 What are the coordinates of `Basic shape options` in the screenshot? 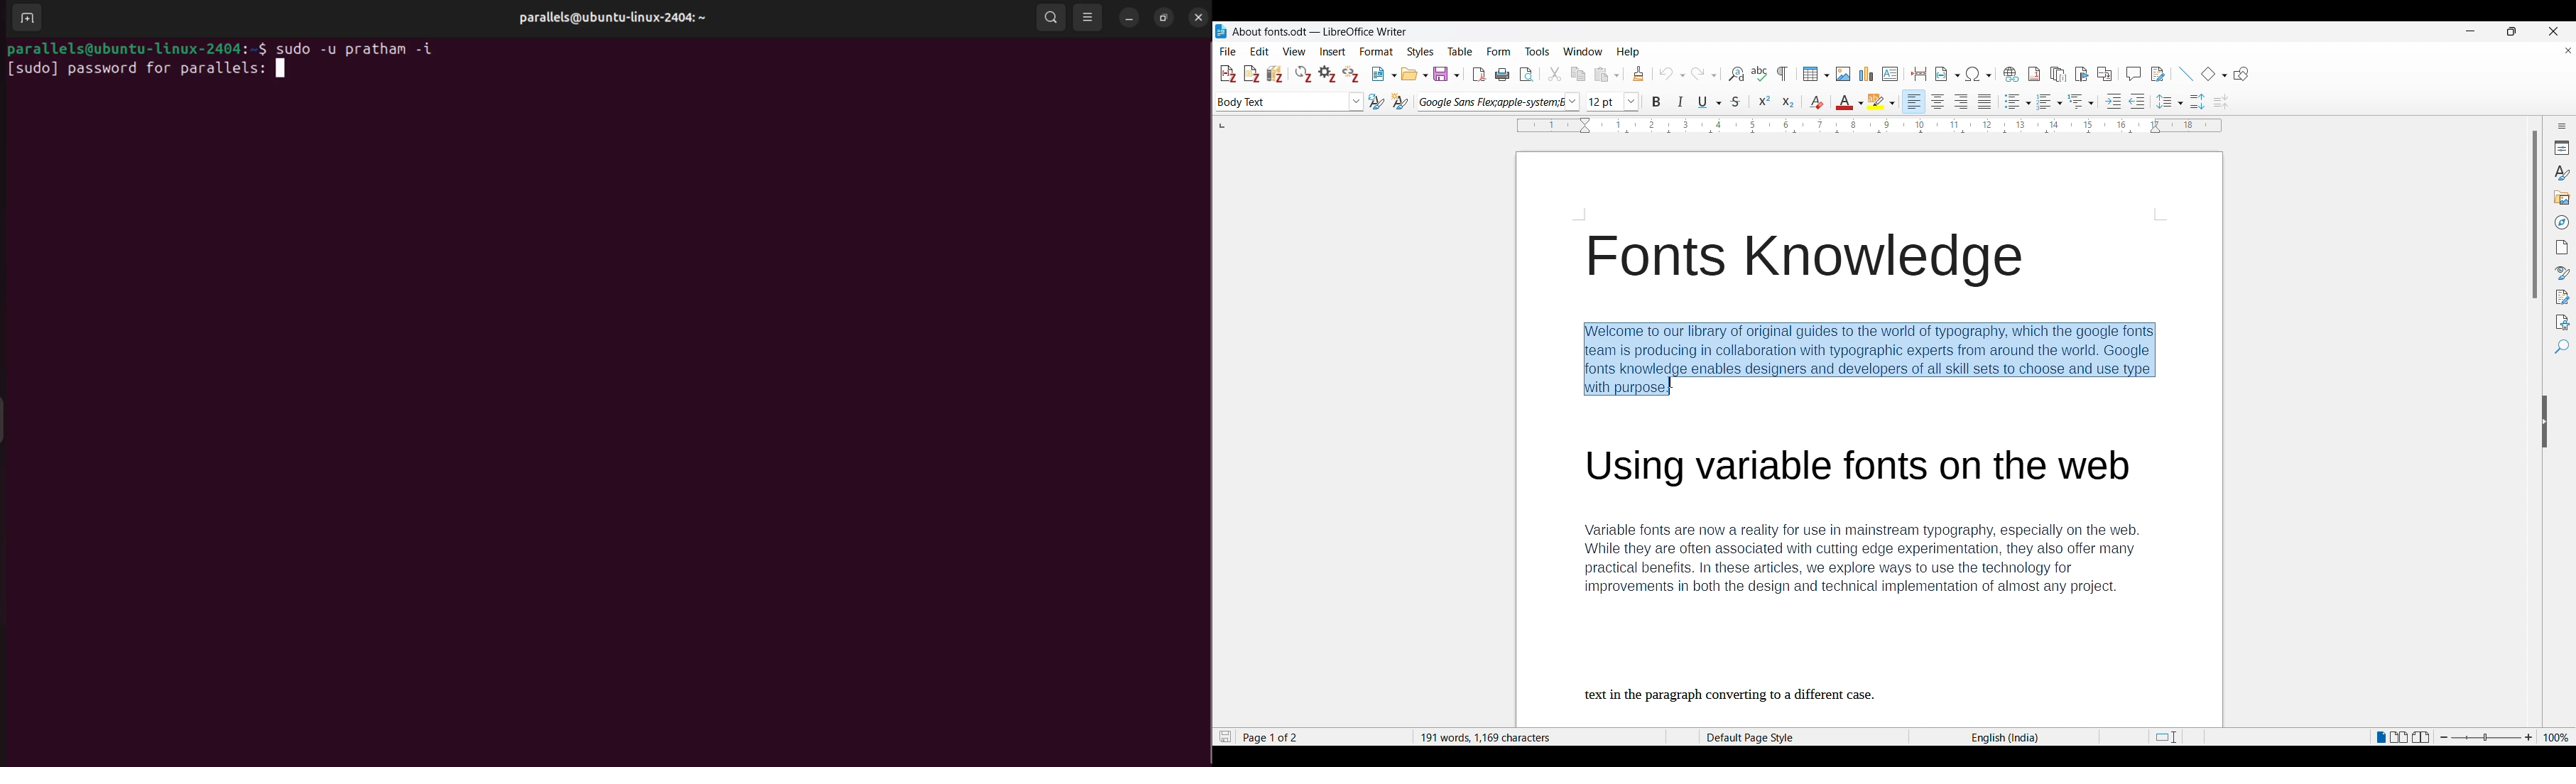 It's located at (2214, 73).